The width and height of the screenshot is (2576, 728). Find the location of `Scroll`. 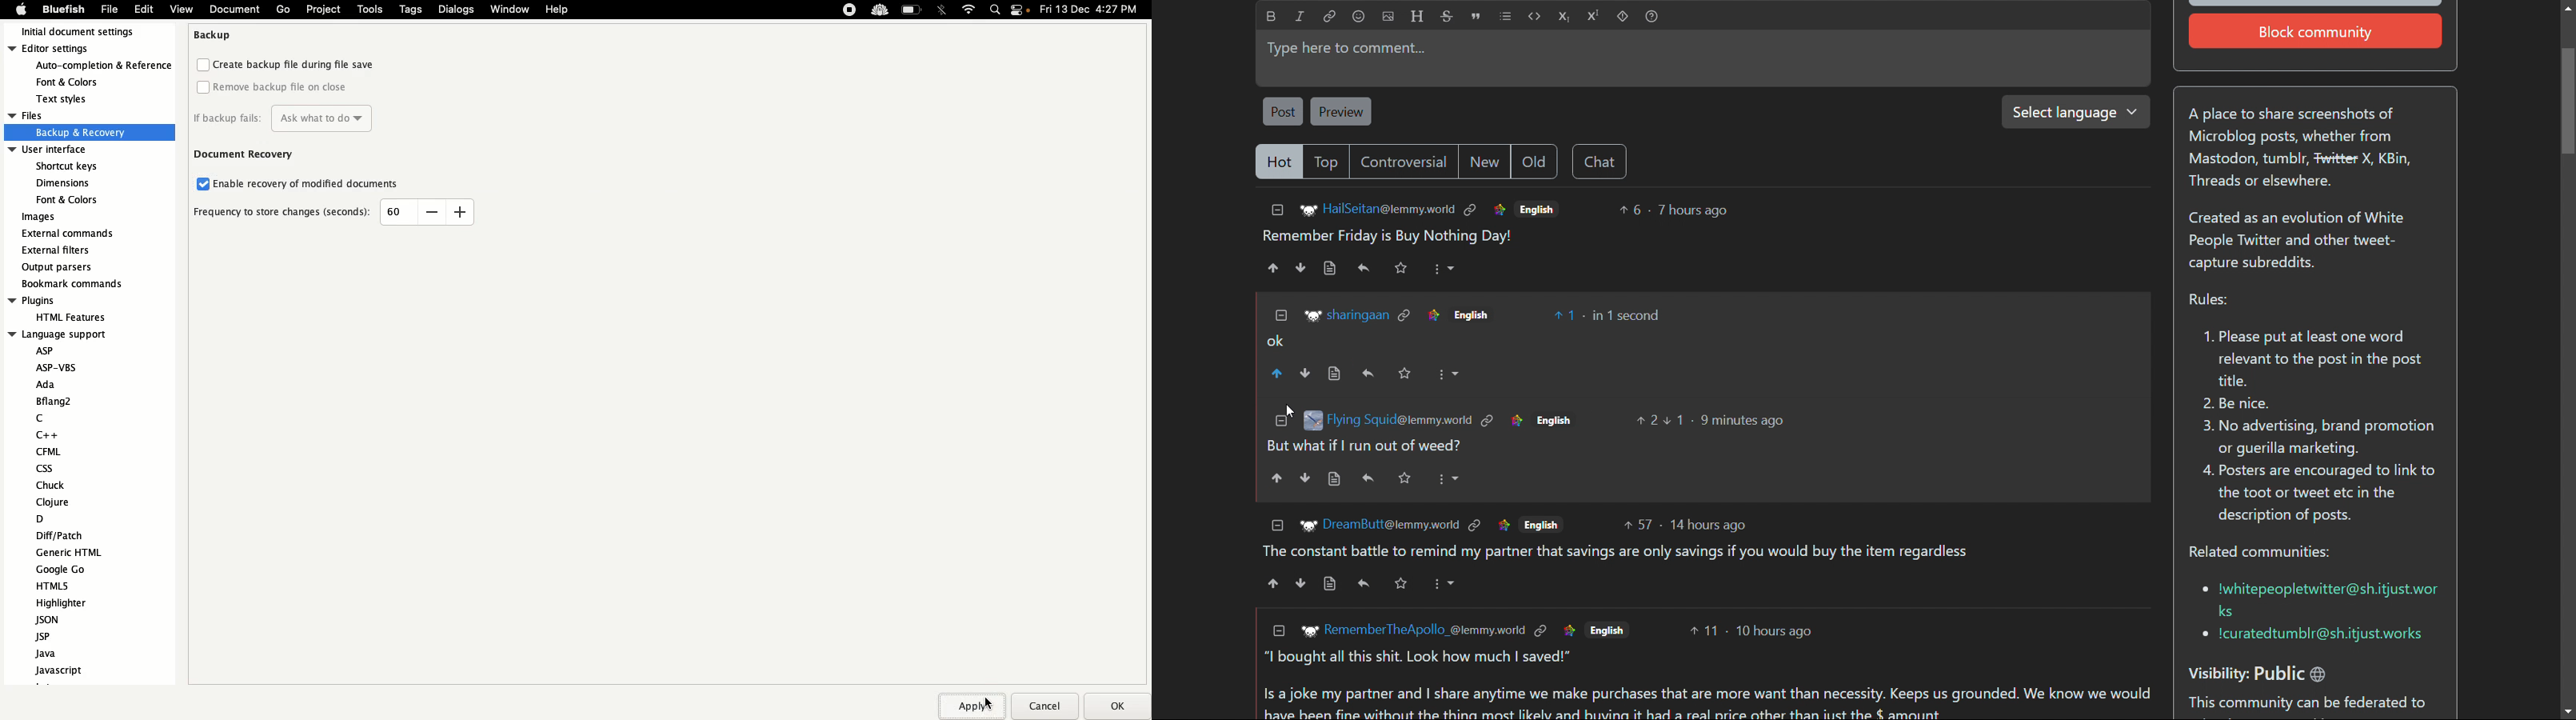

Scroll is located at coordinates (173, 265).